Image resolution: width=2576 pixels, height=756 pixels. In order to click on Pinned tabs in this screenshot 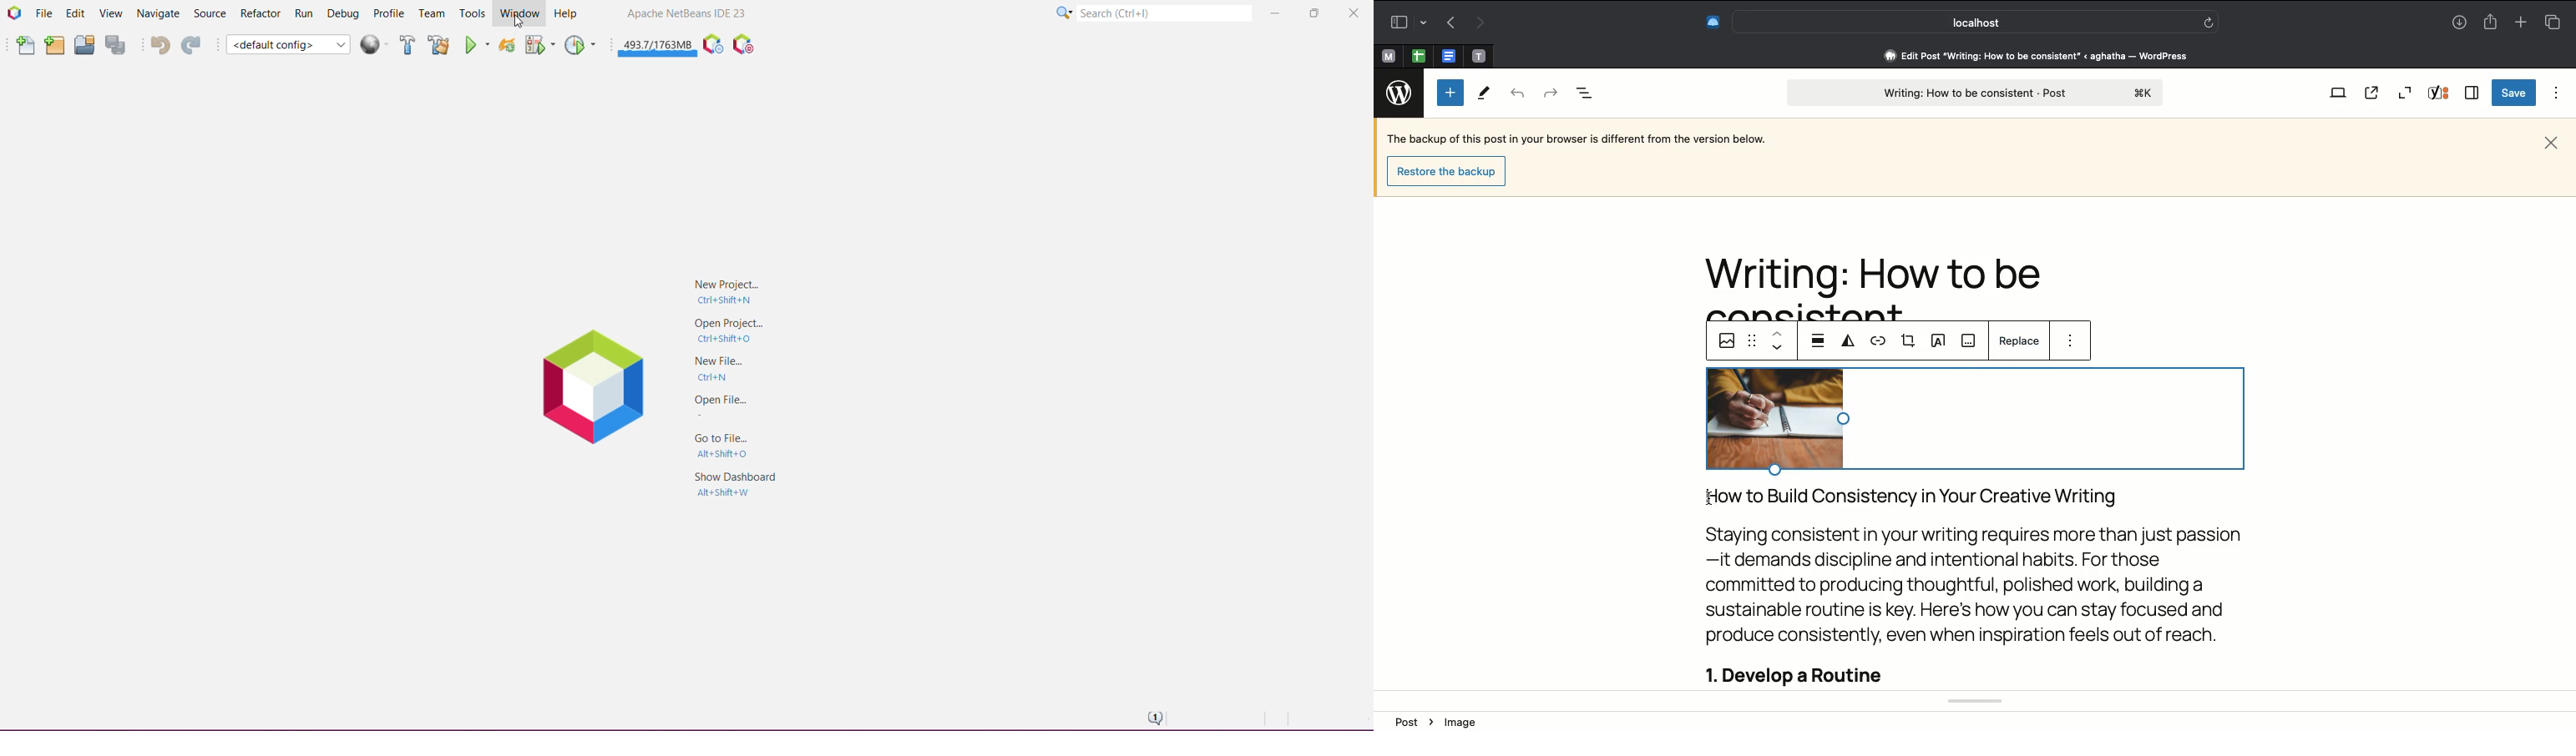, I will do `click(1389, 55)`.